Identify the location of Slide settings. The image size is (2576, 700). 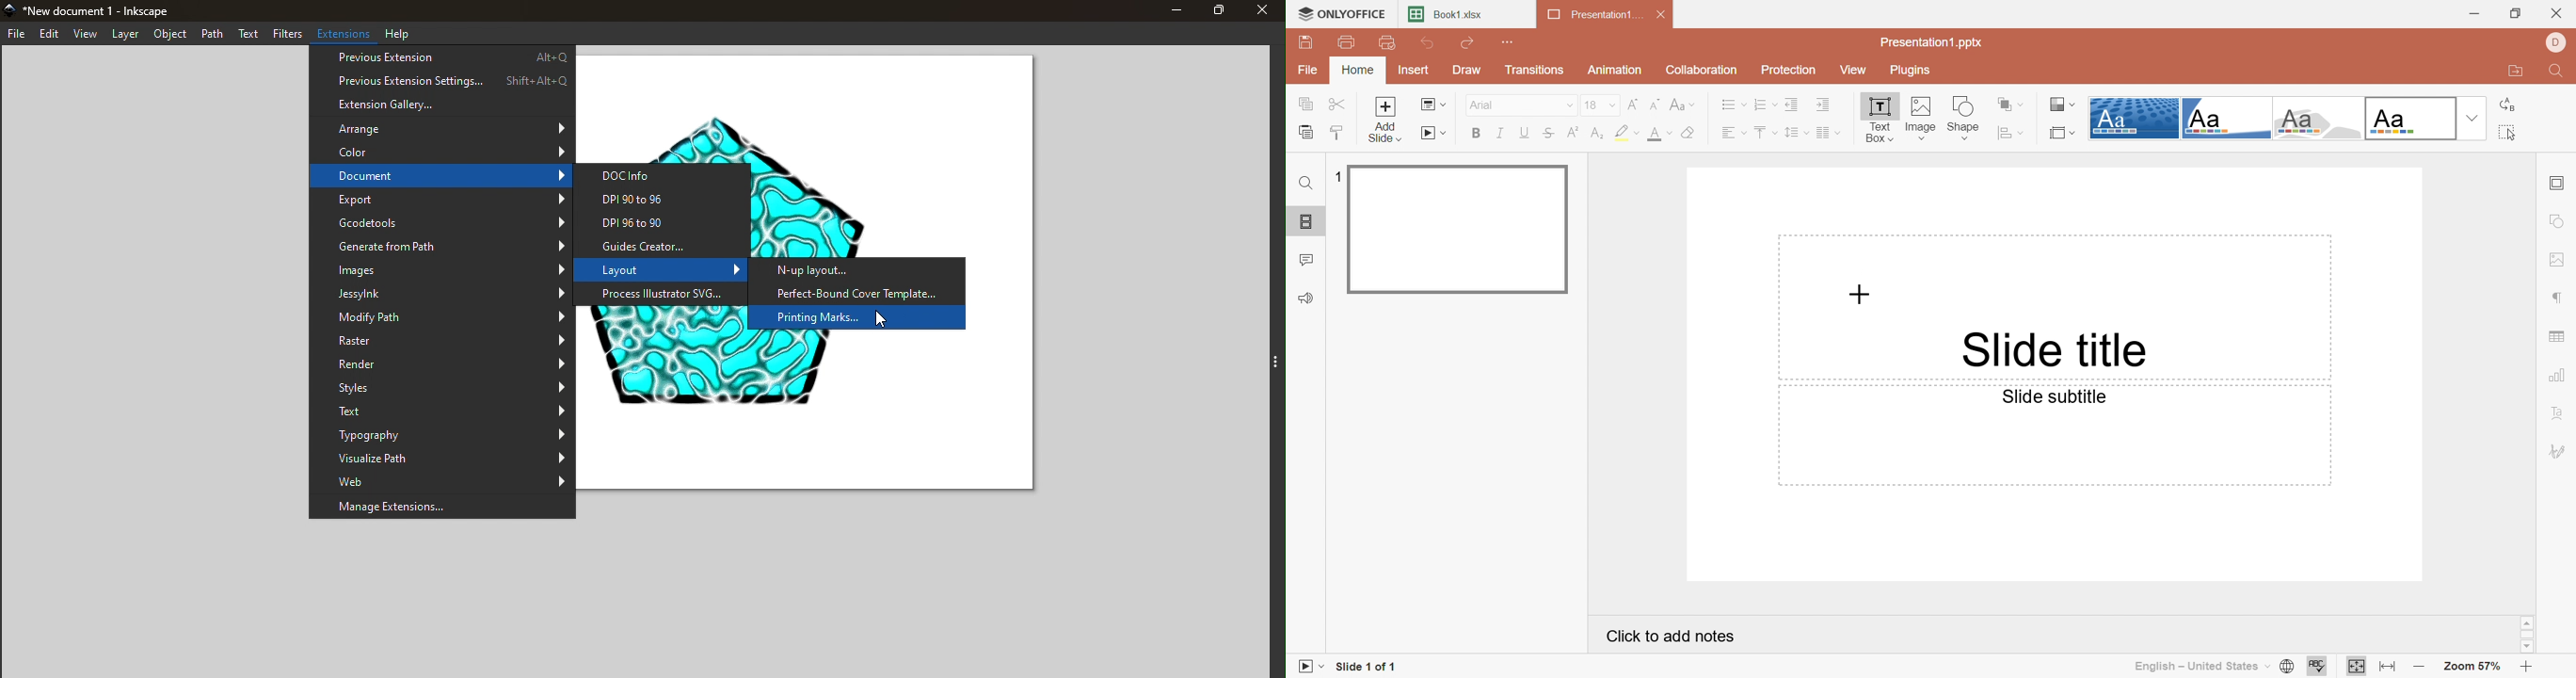
(2559, 182).